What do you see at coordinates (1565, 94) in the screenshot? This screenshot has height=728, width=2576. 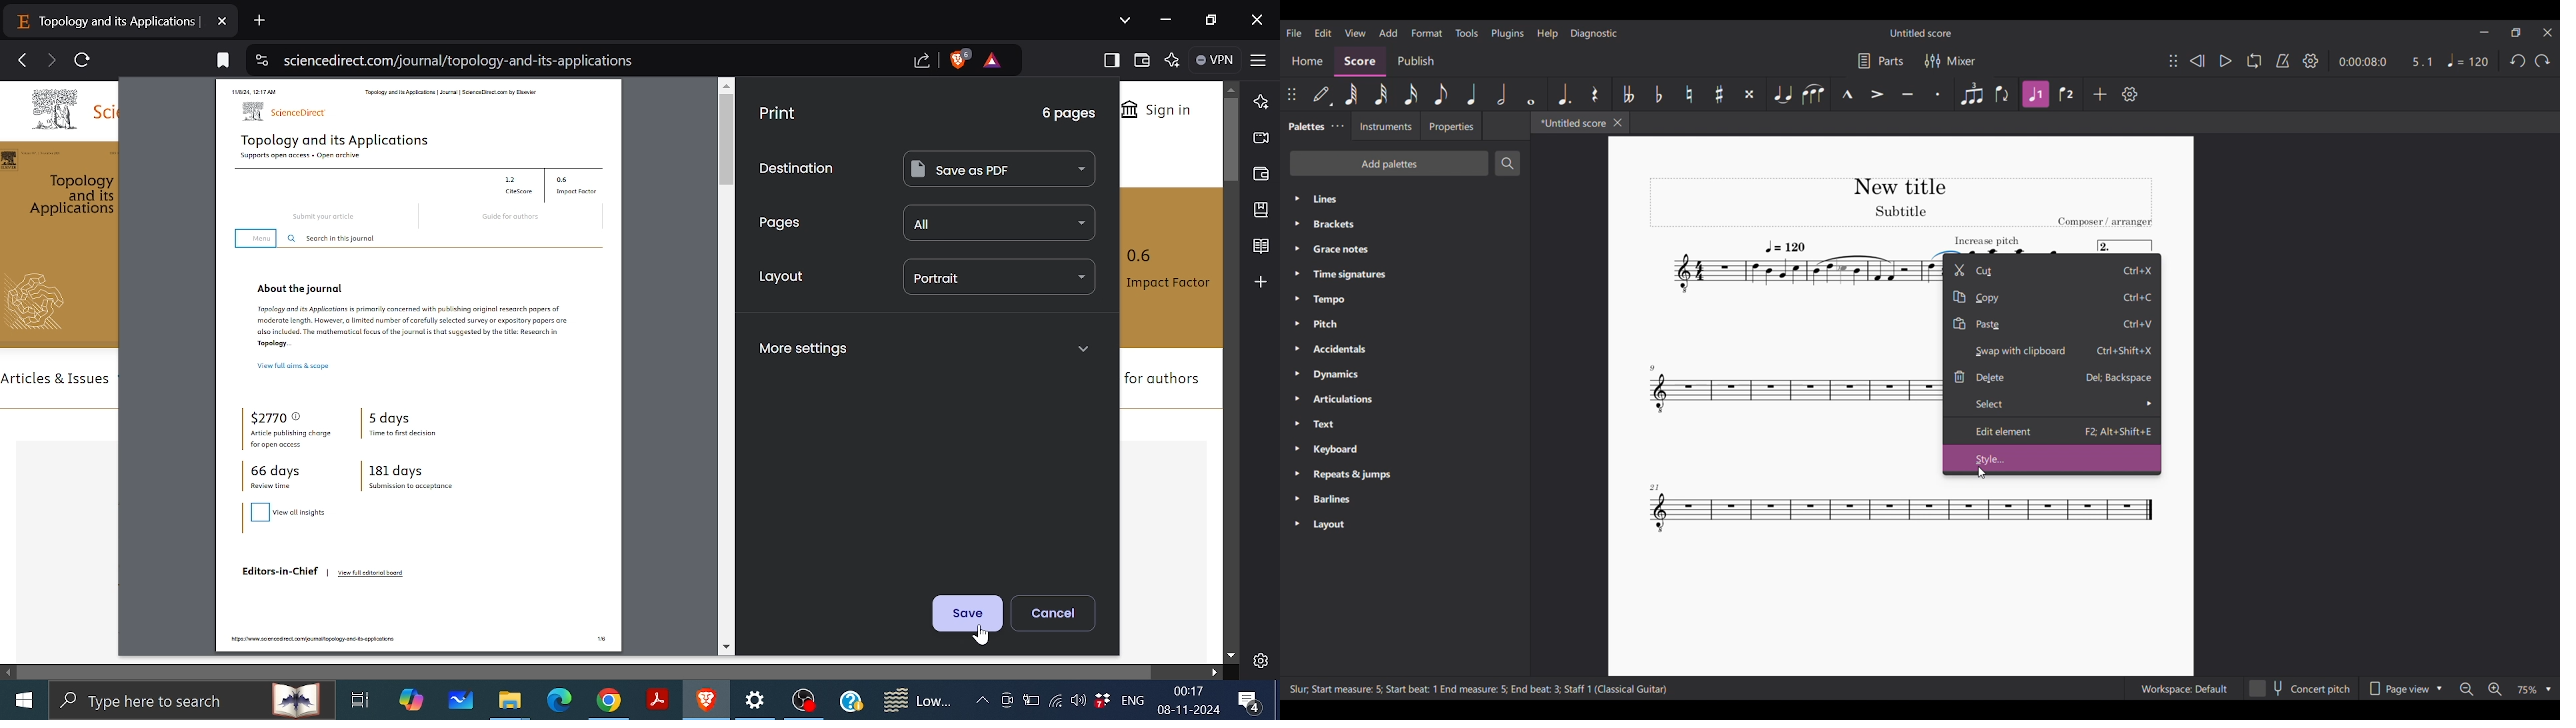 I see `Augmentation dot` at bounding box center [1565, 94].